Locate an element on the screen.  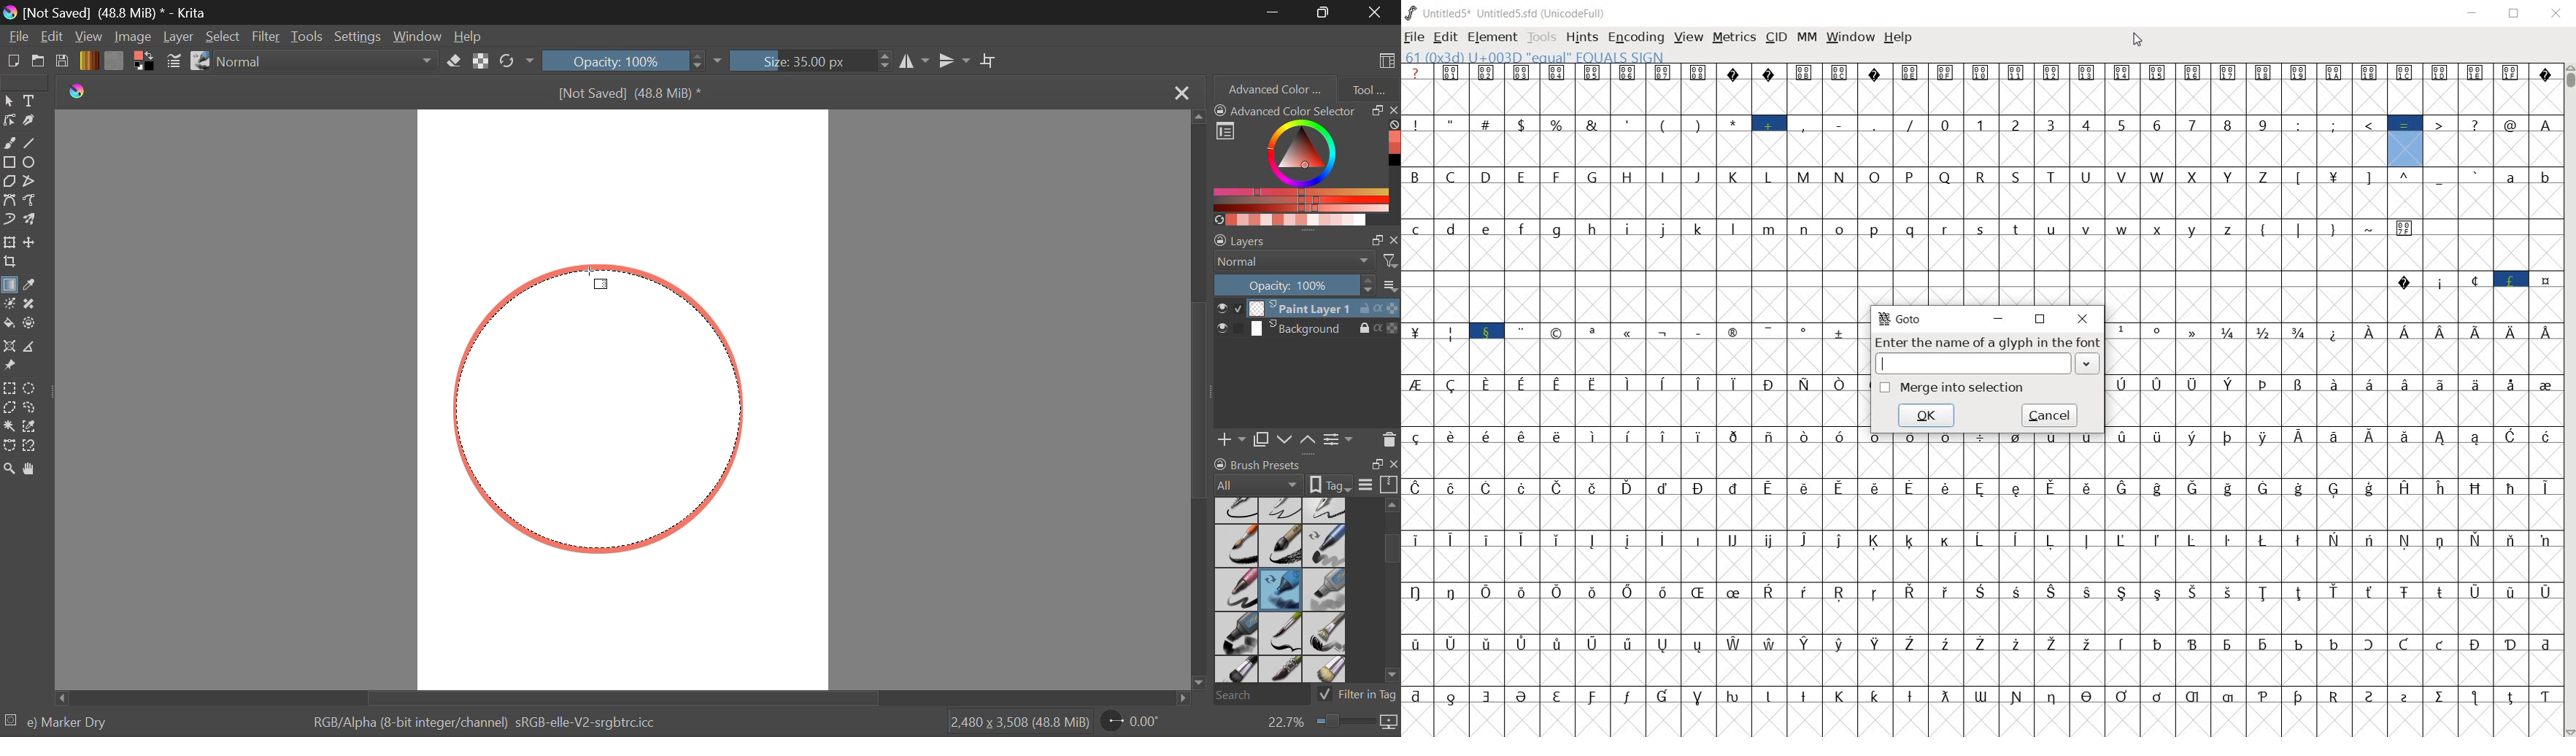
Open is located at coordinates (39, 63).